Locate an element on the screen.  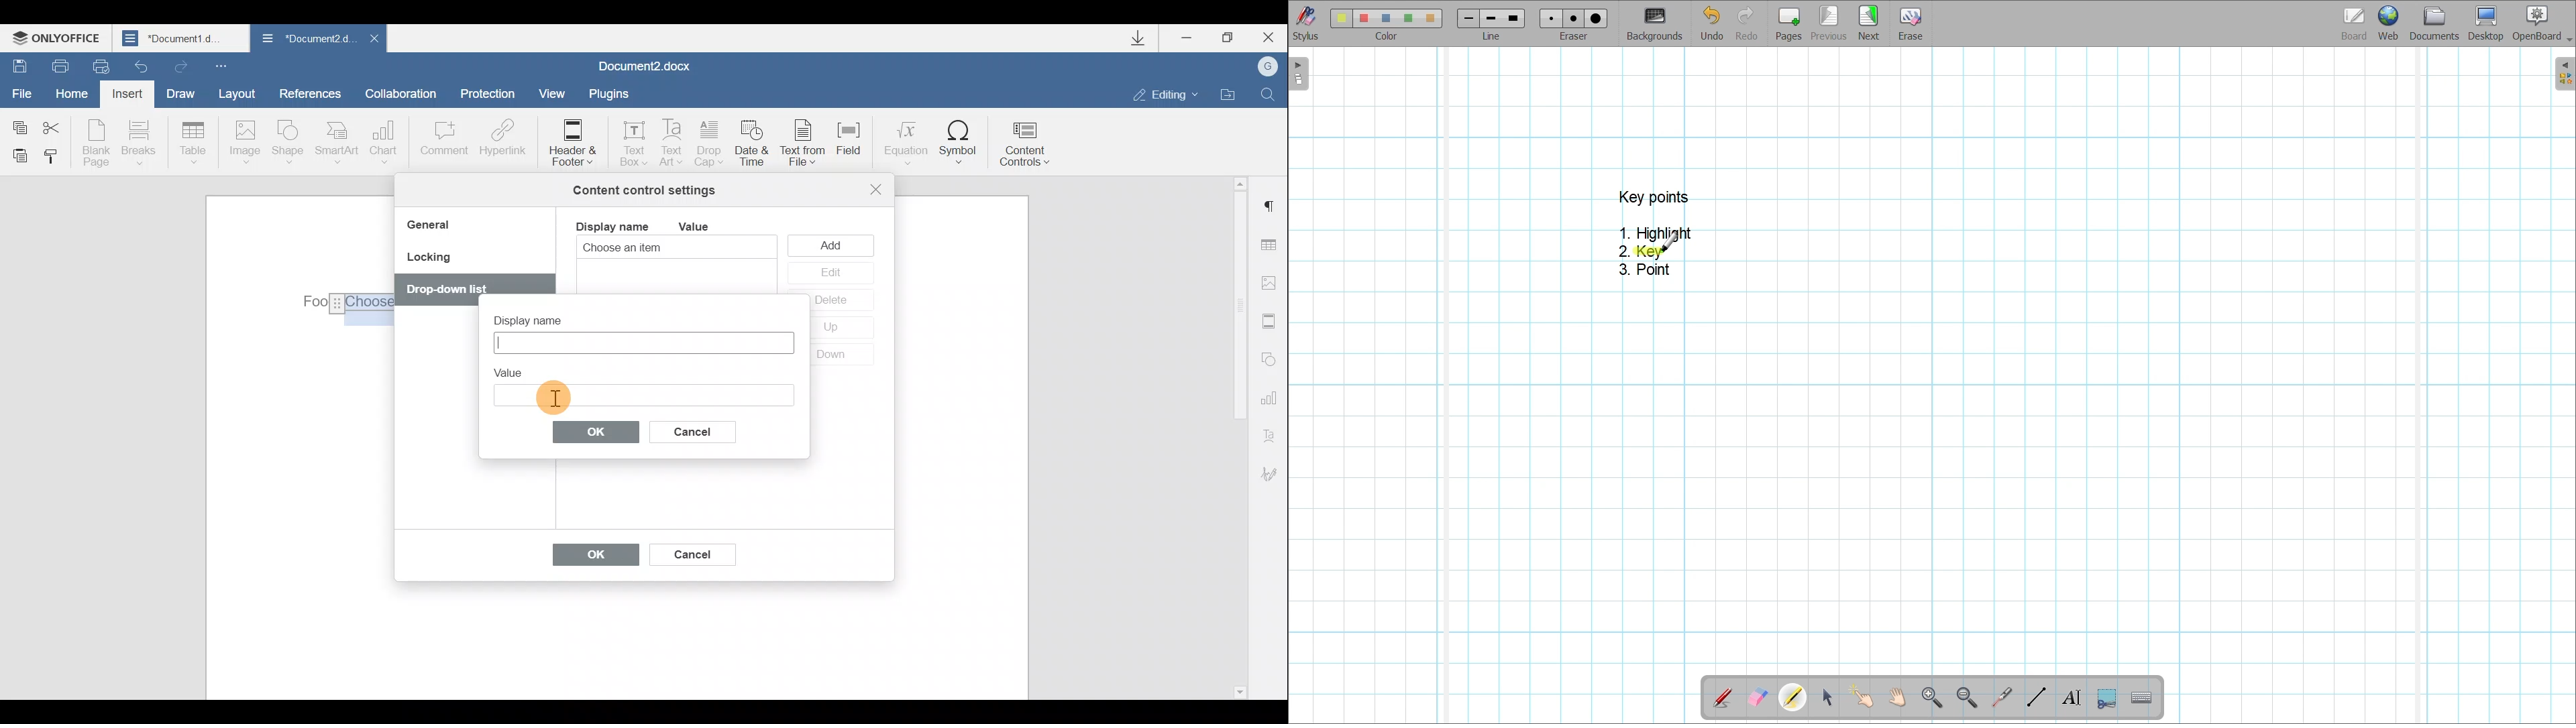
Save is located at coordinates (15, 64).